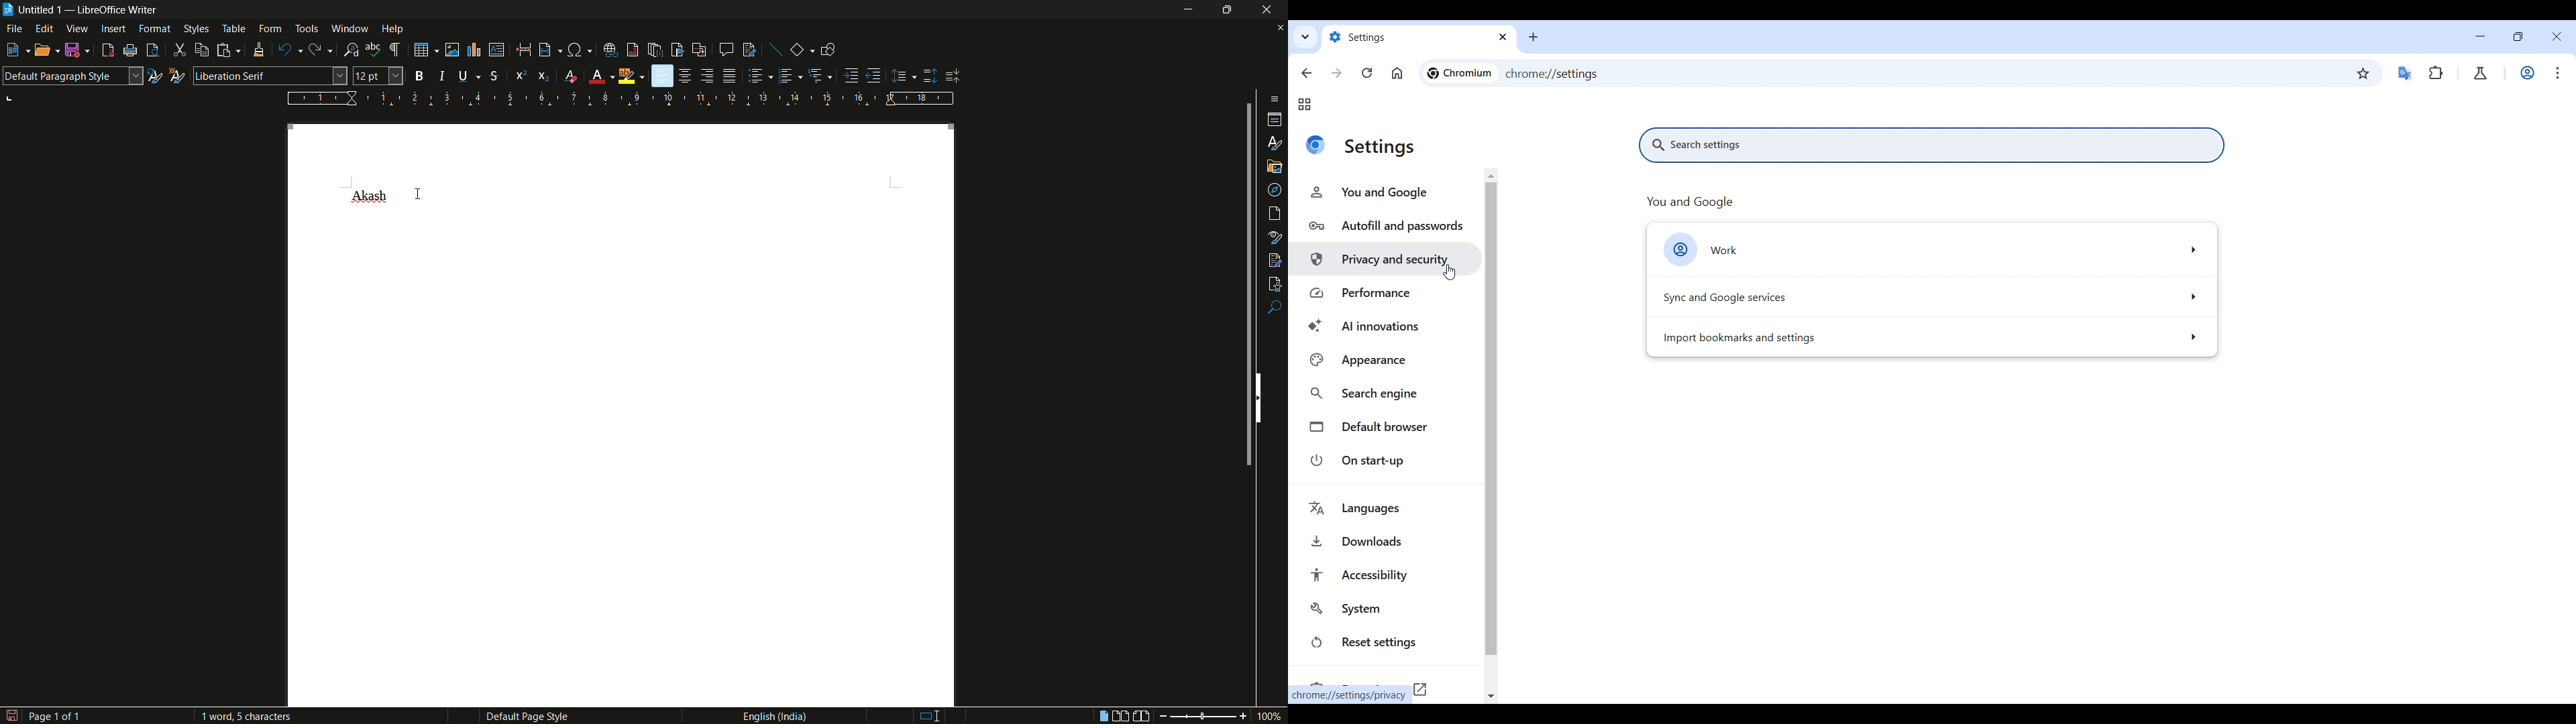 This screenshot has height=728, width=2576. What do you see at coordinates (73, 51) in the screenshot?
I see `save file` at bounding box center [73, 51].